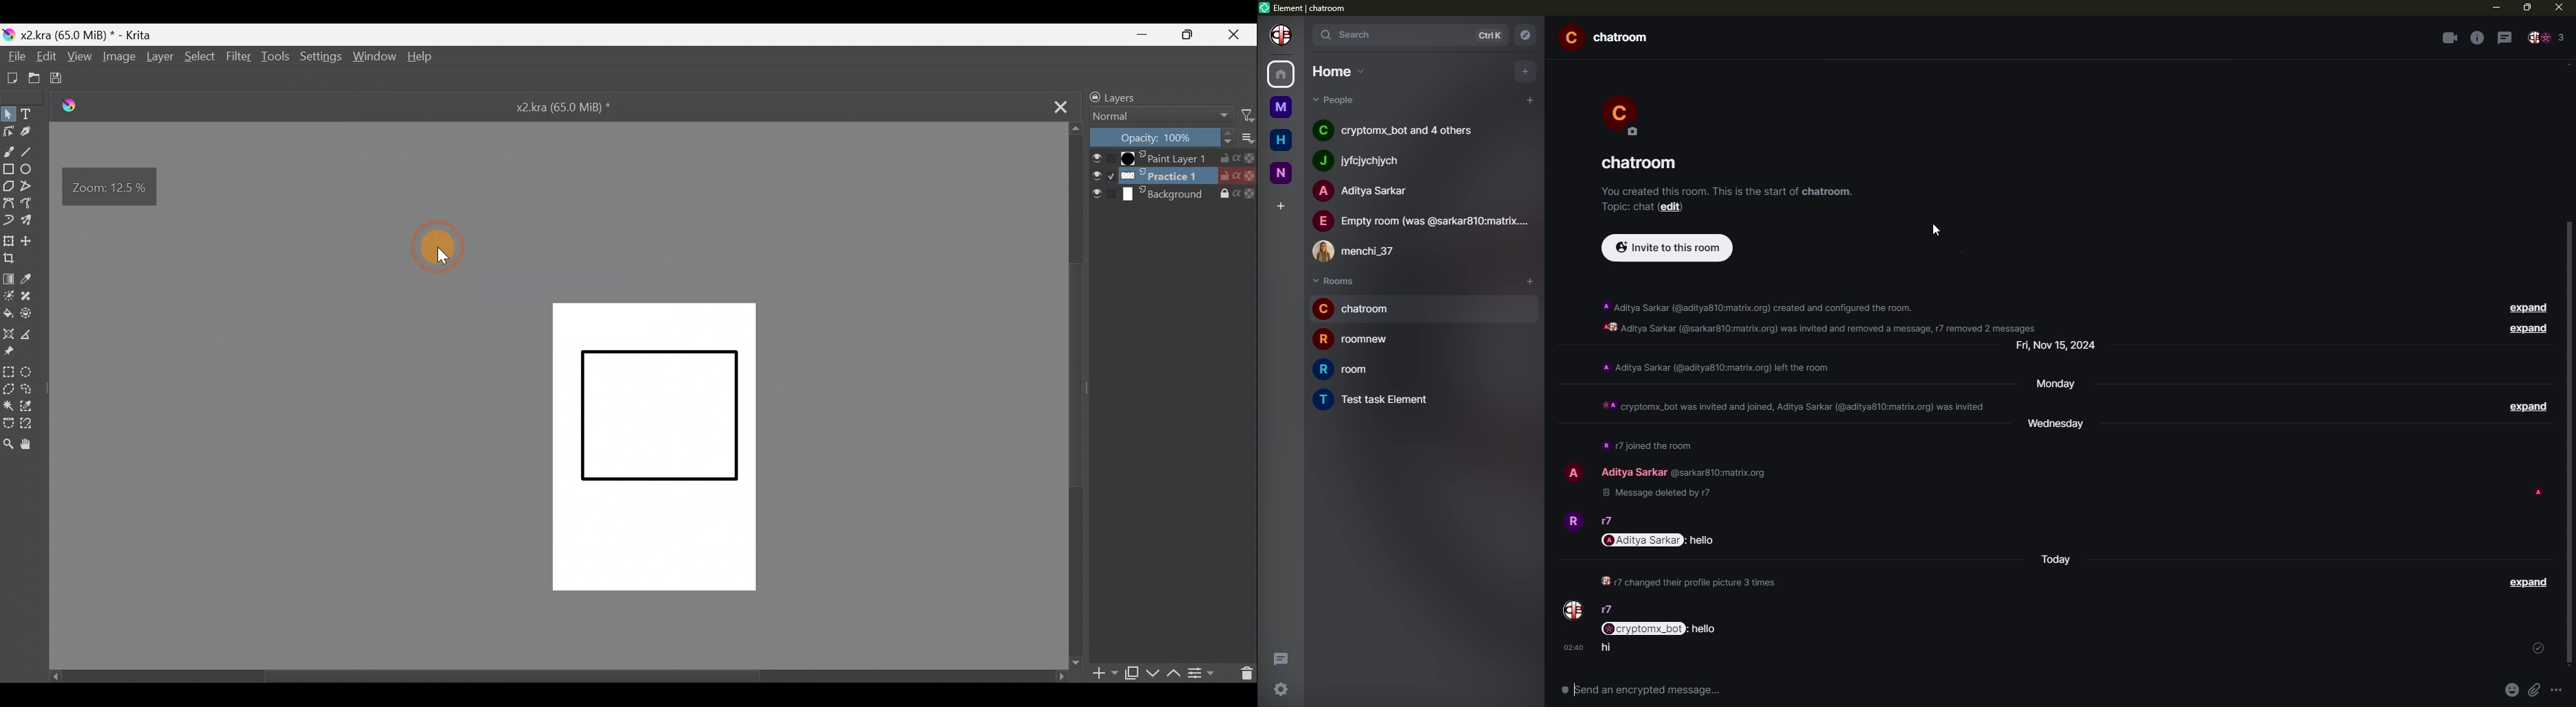 The width and height of the screenshot is (2576, 728). I want to click on profile, so click(1571, 524).